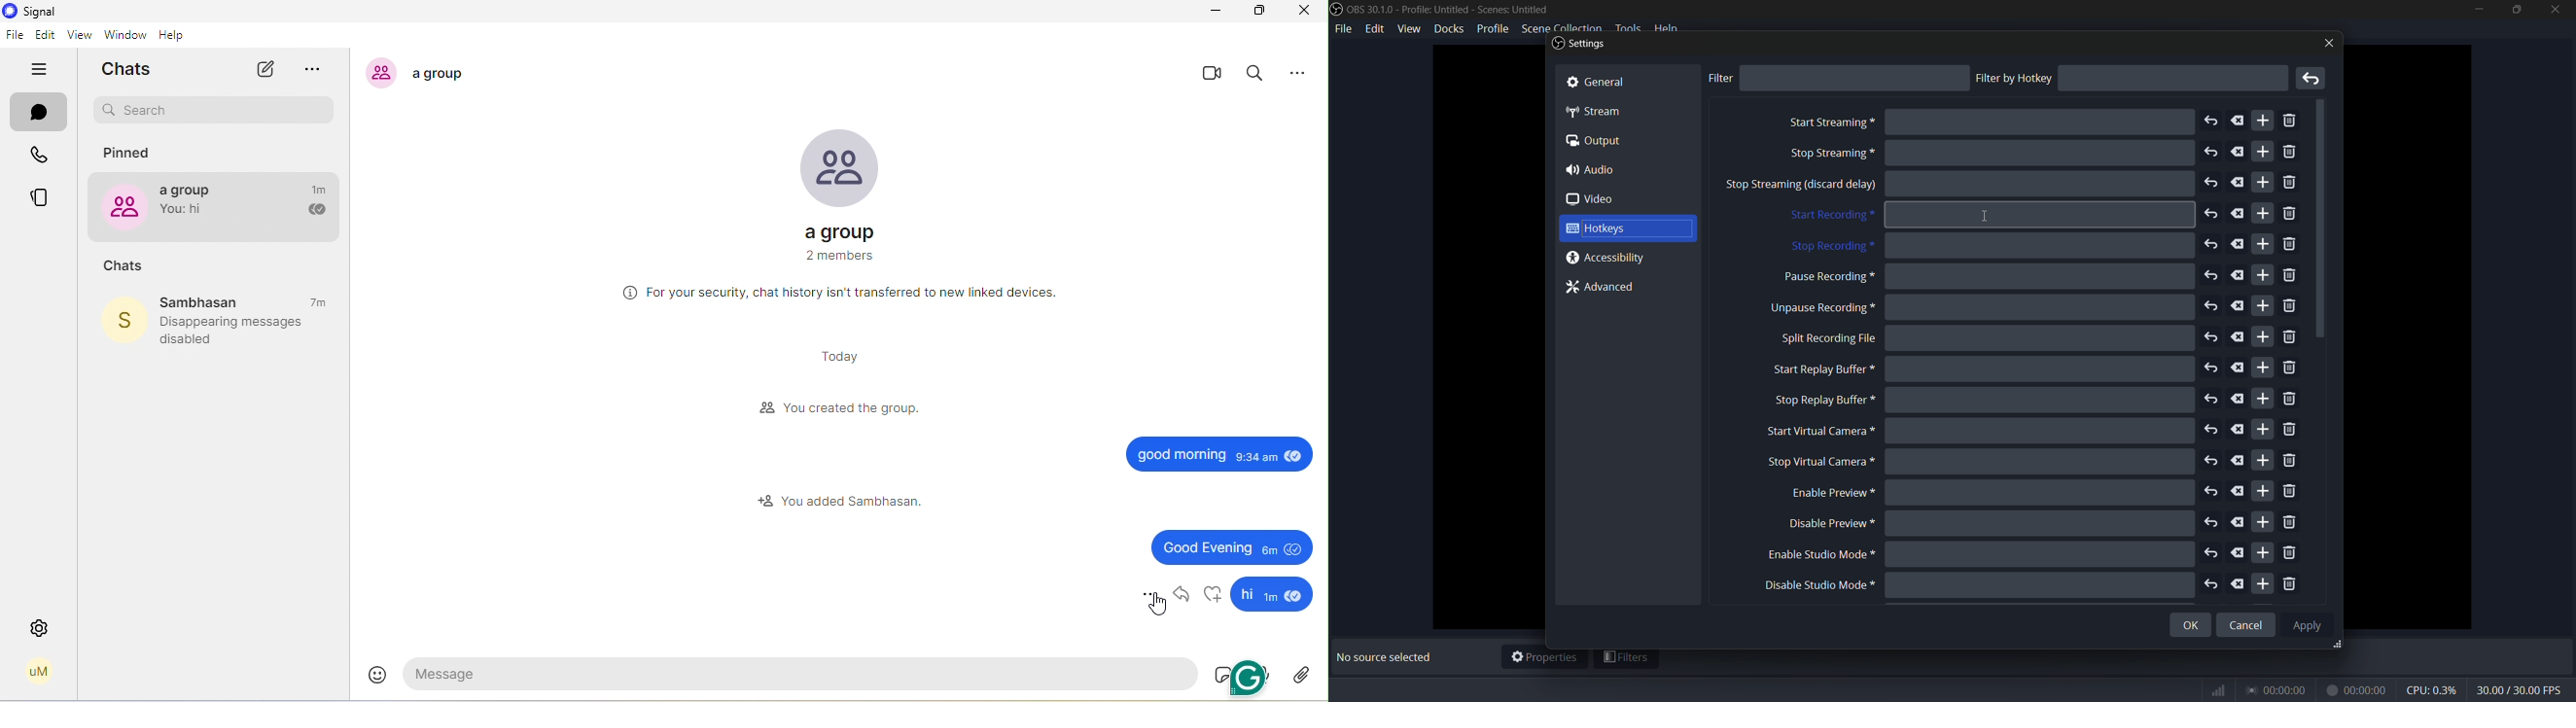 This screenshot has height=728, width=2576. Describe the element at coordinates (2263, 551) in the screenshot. I see `add more` at that location.